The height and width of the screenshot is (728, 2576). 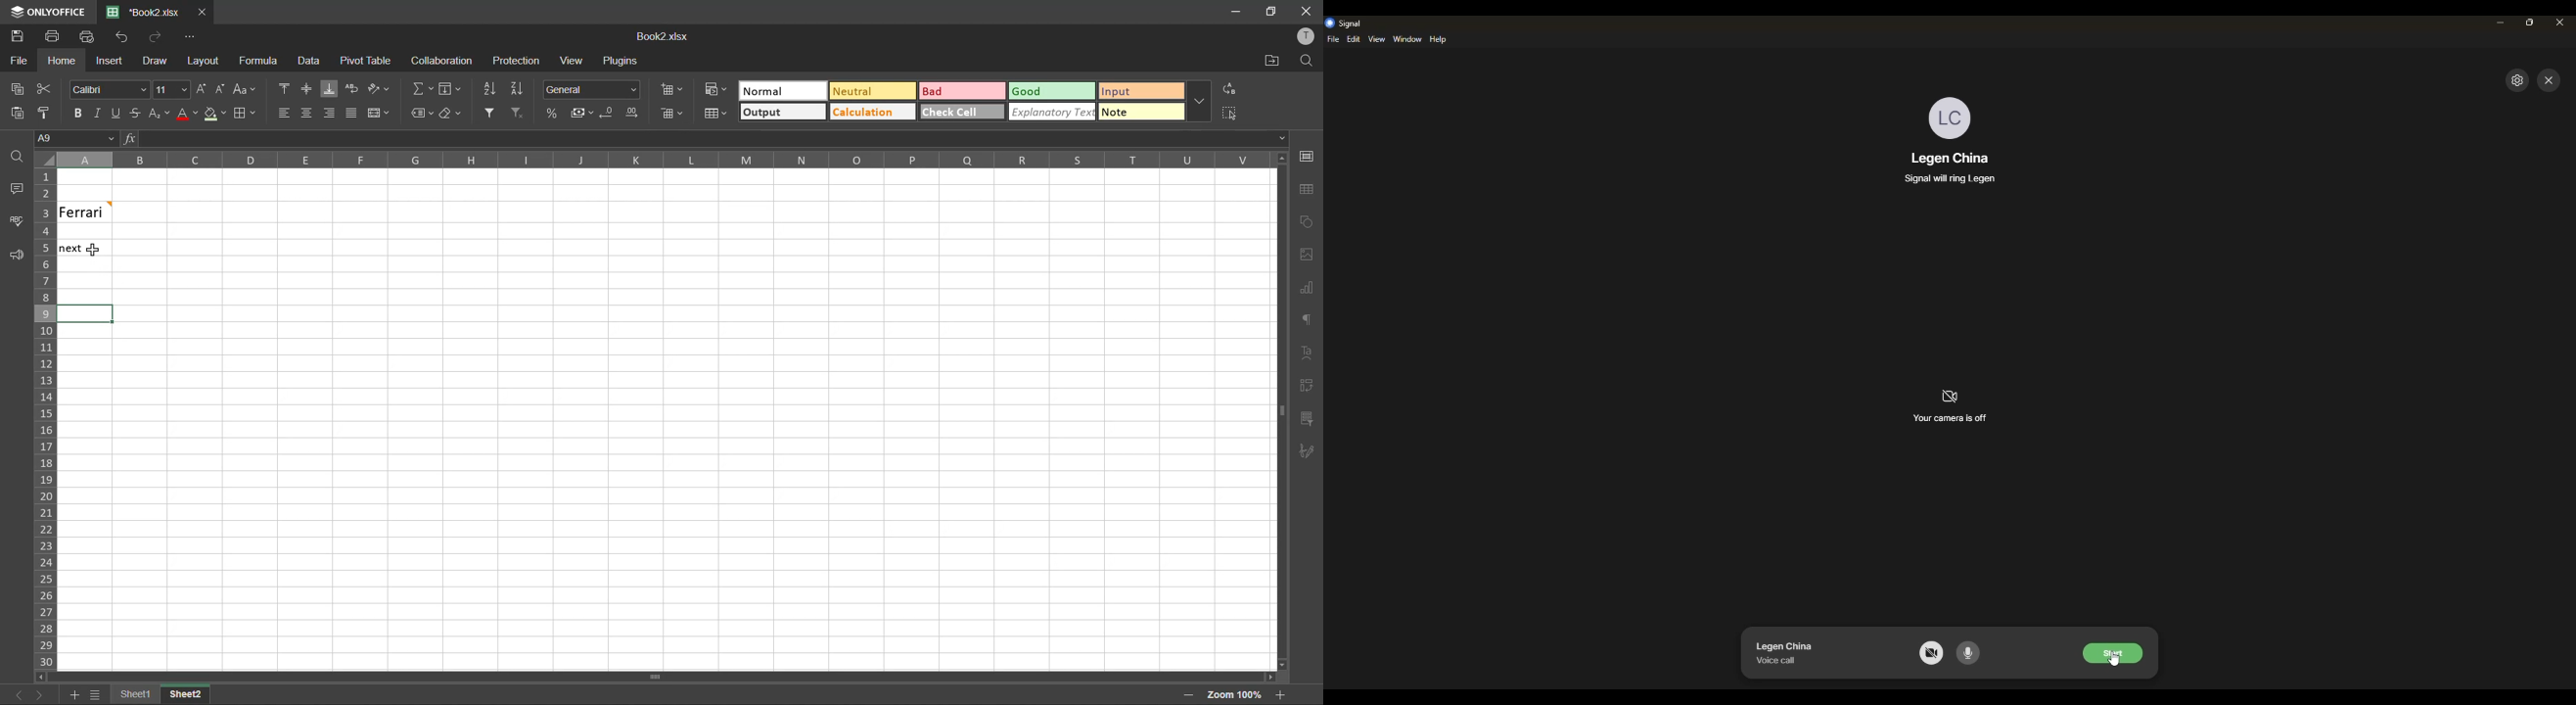 I want to click on spellcheck, so click(x=18, y=221).